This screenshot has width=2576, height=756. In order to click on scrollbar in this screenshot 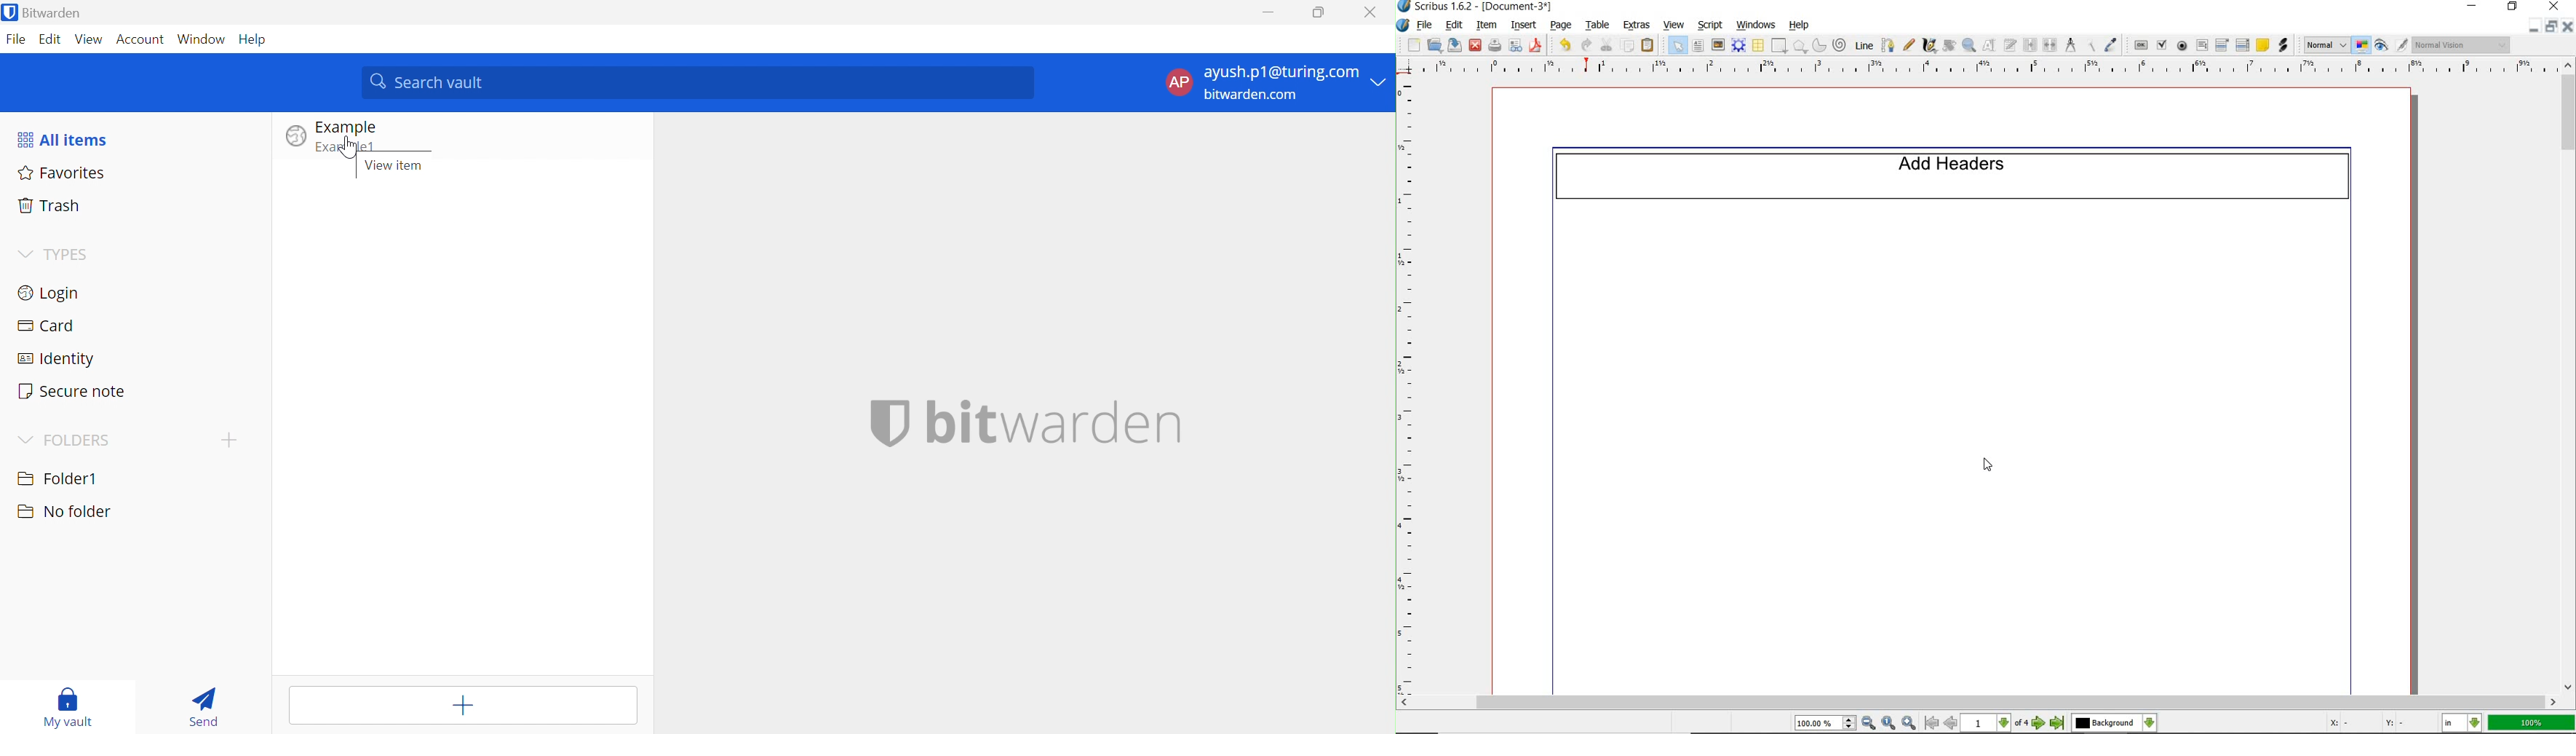, I will do `click(1979, 702)`.